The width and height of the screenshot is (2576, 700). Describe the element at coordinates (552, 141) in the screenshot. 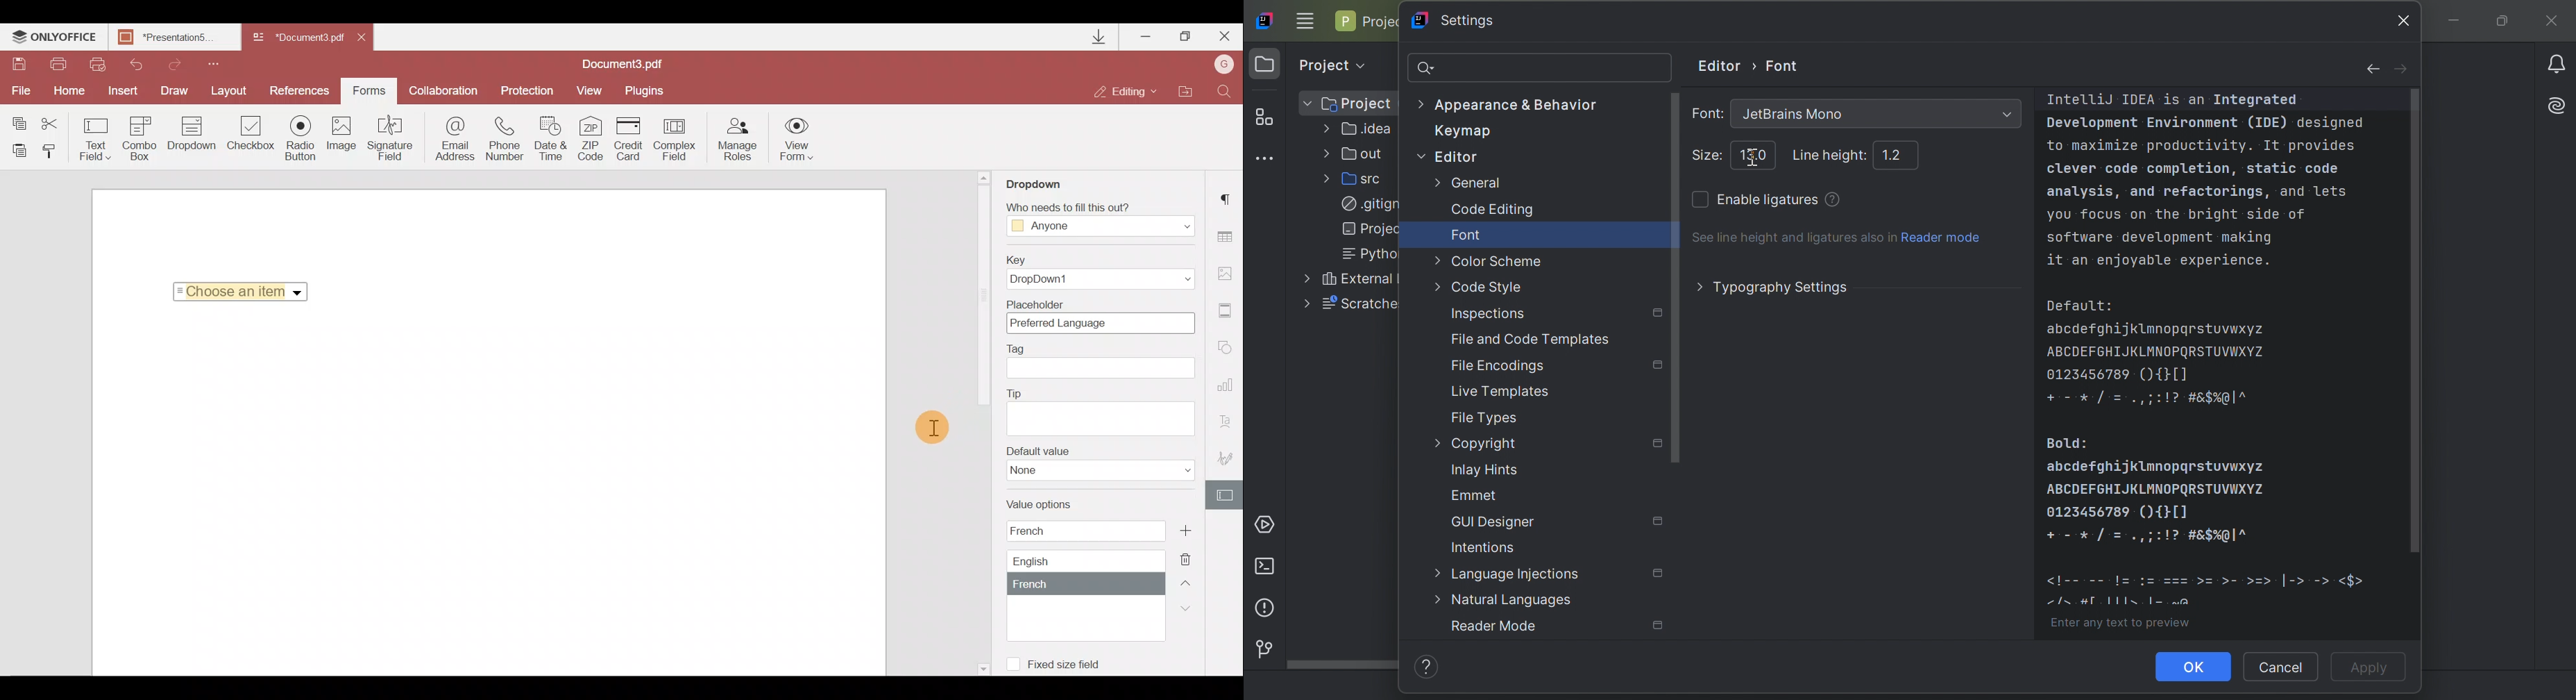

I see `Date & time` at that location.